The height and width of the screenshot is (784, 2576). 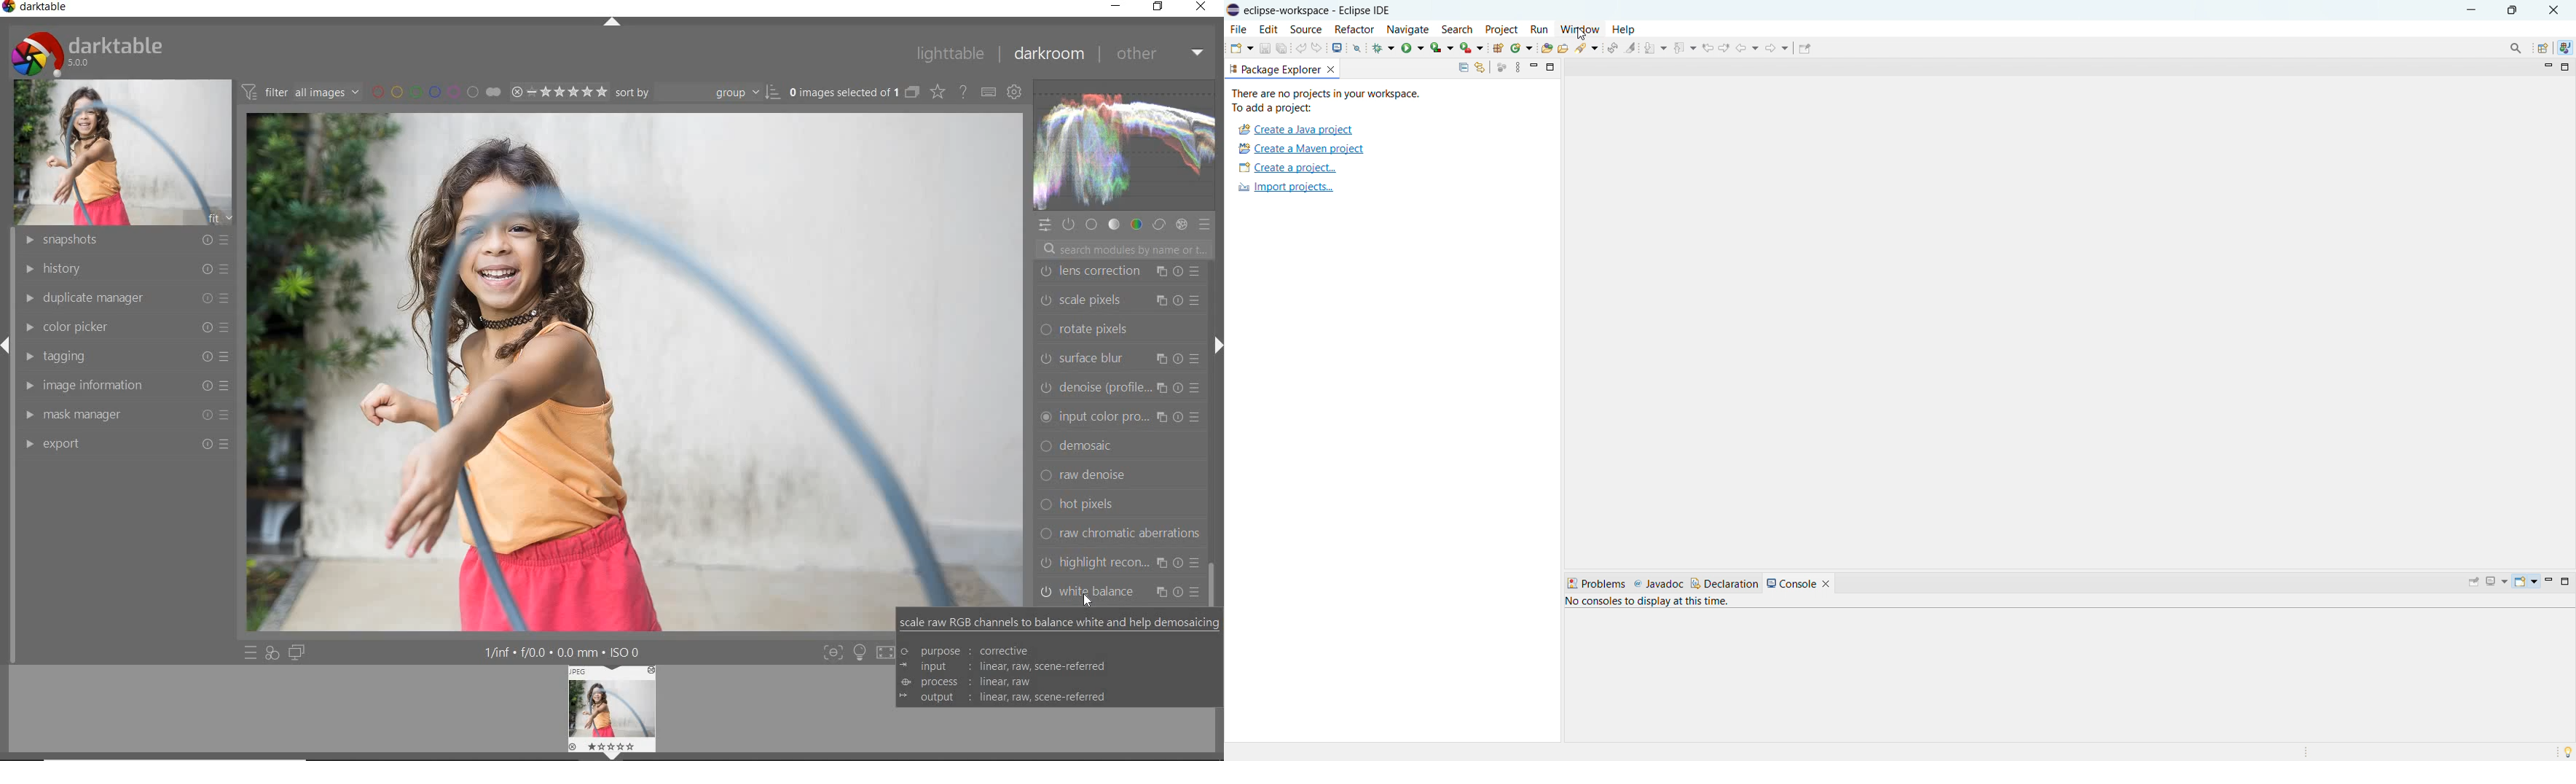 What do you see at coordinates (949, 55) in the screenshot?
I see `lighttable` at bounding box center [949, 55].